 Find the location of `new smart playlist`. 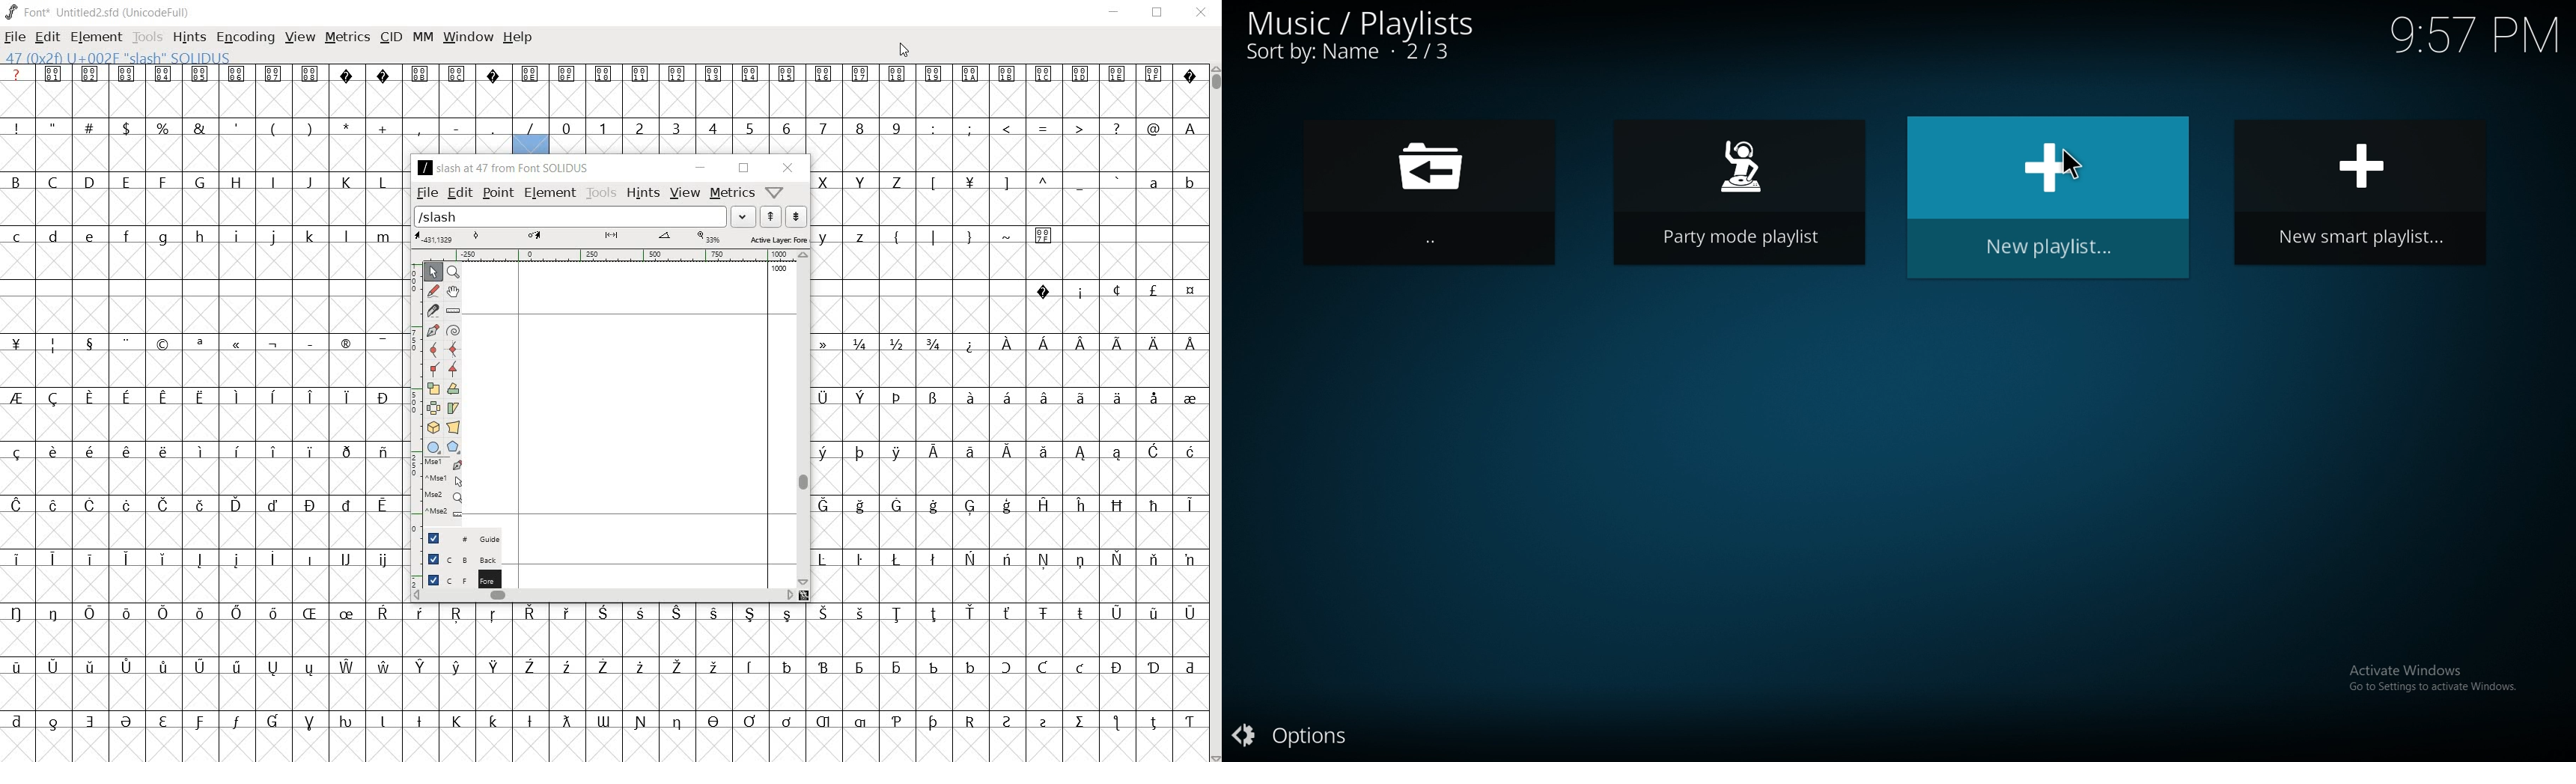

new smart playlist is located at coordinates (2363, 189).